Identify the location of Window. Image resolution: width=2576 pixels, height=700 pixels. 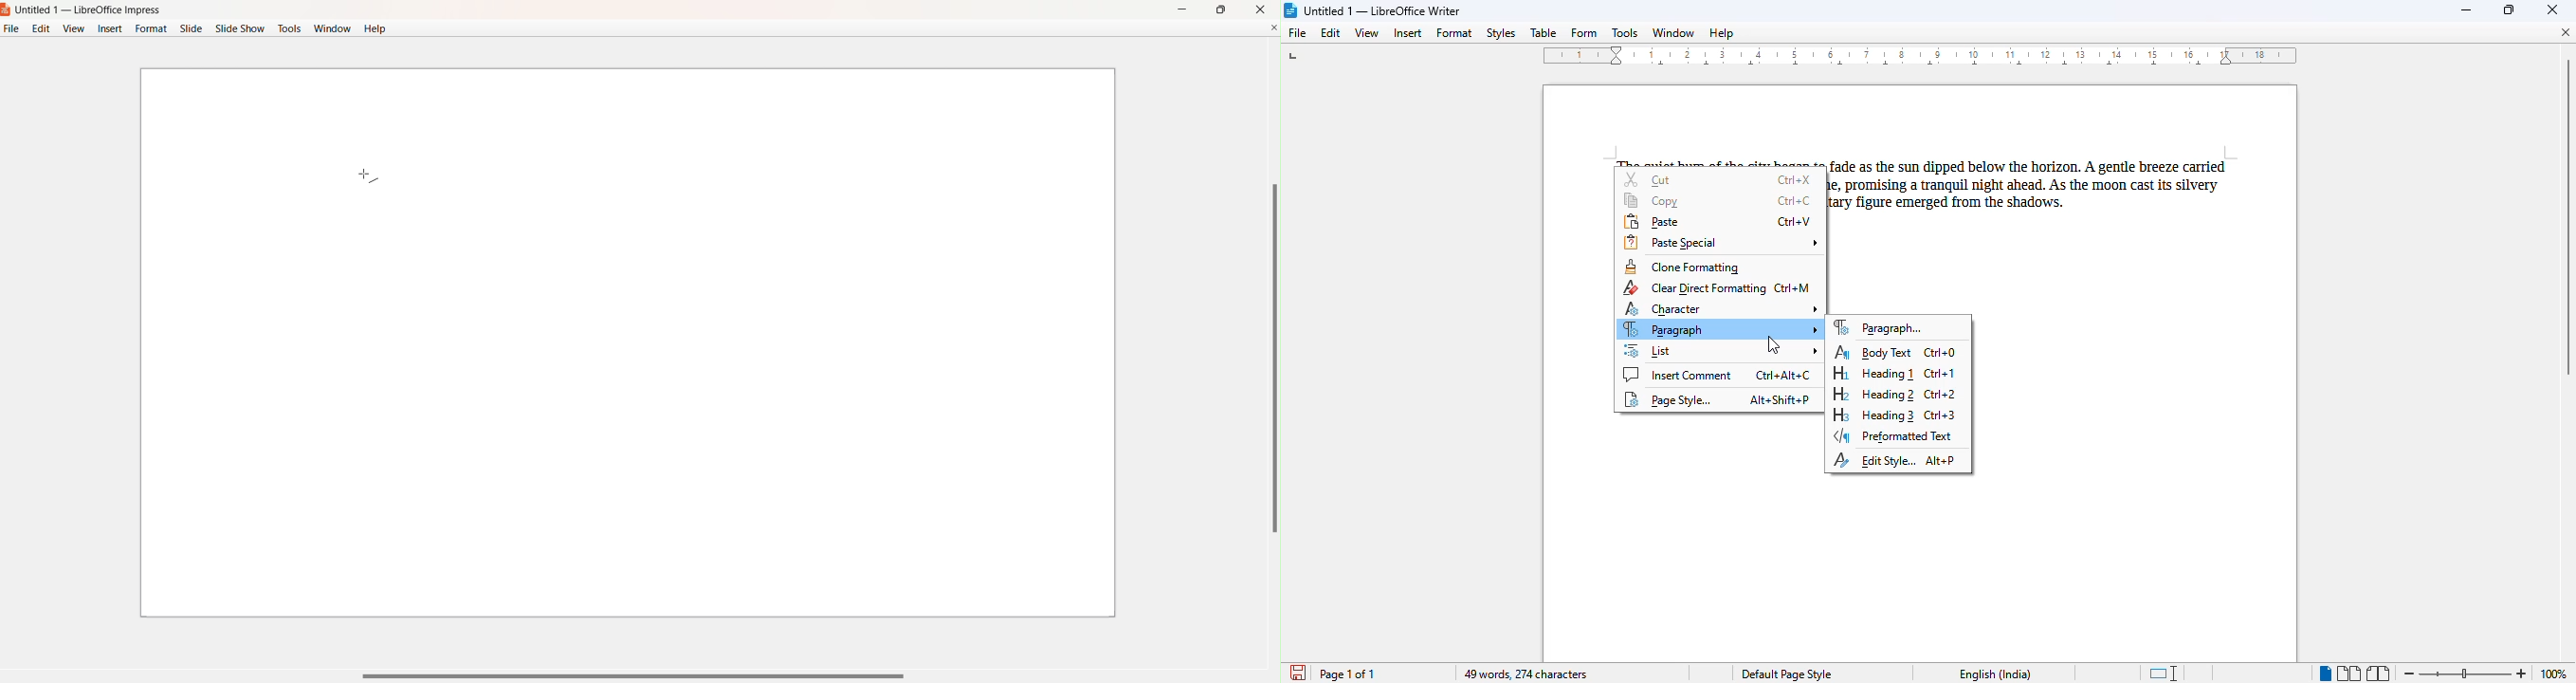
(332, 30).